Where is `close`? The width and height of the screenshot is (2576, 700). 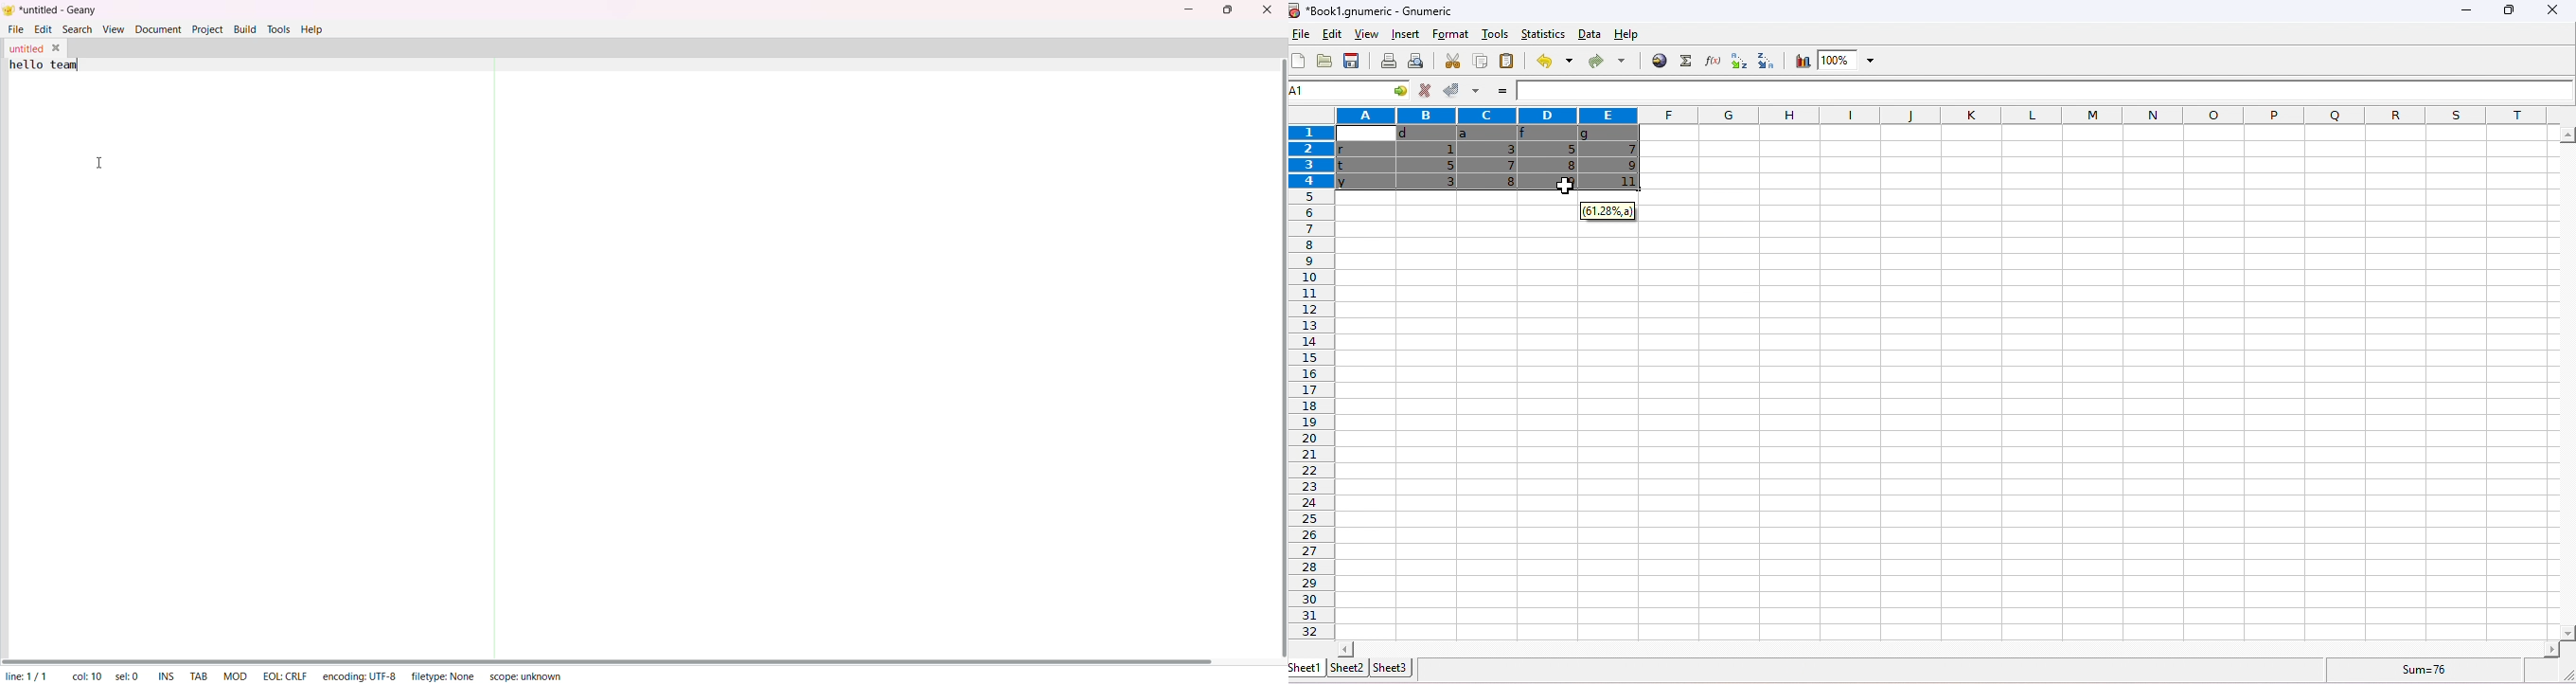
close is located at coordinates (2551, 10).